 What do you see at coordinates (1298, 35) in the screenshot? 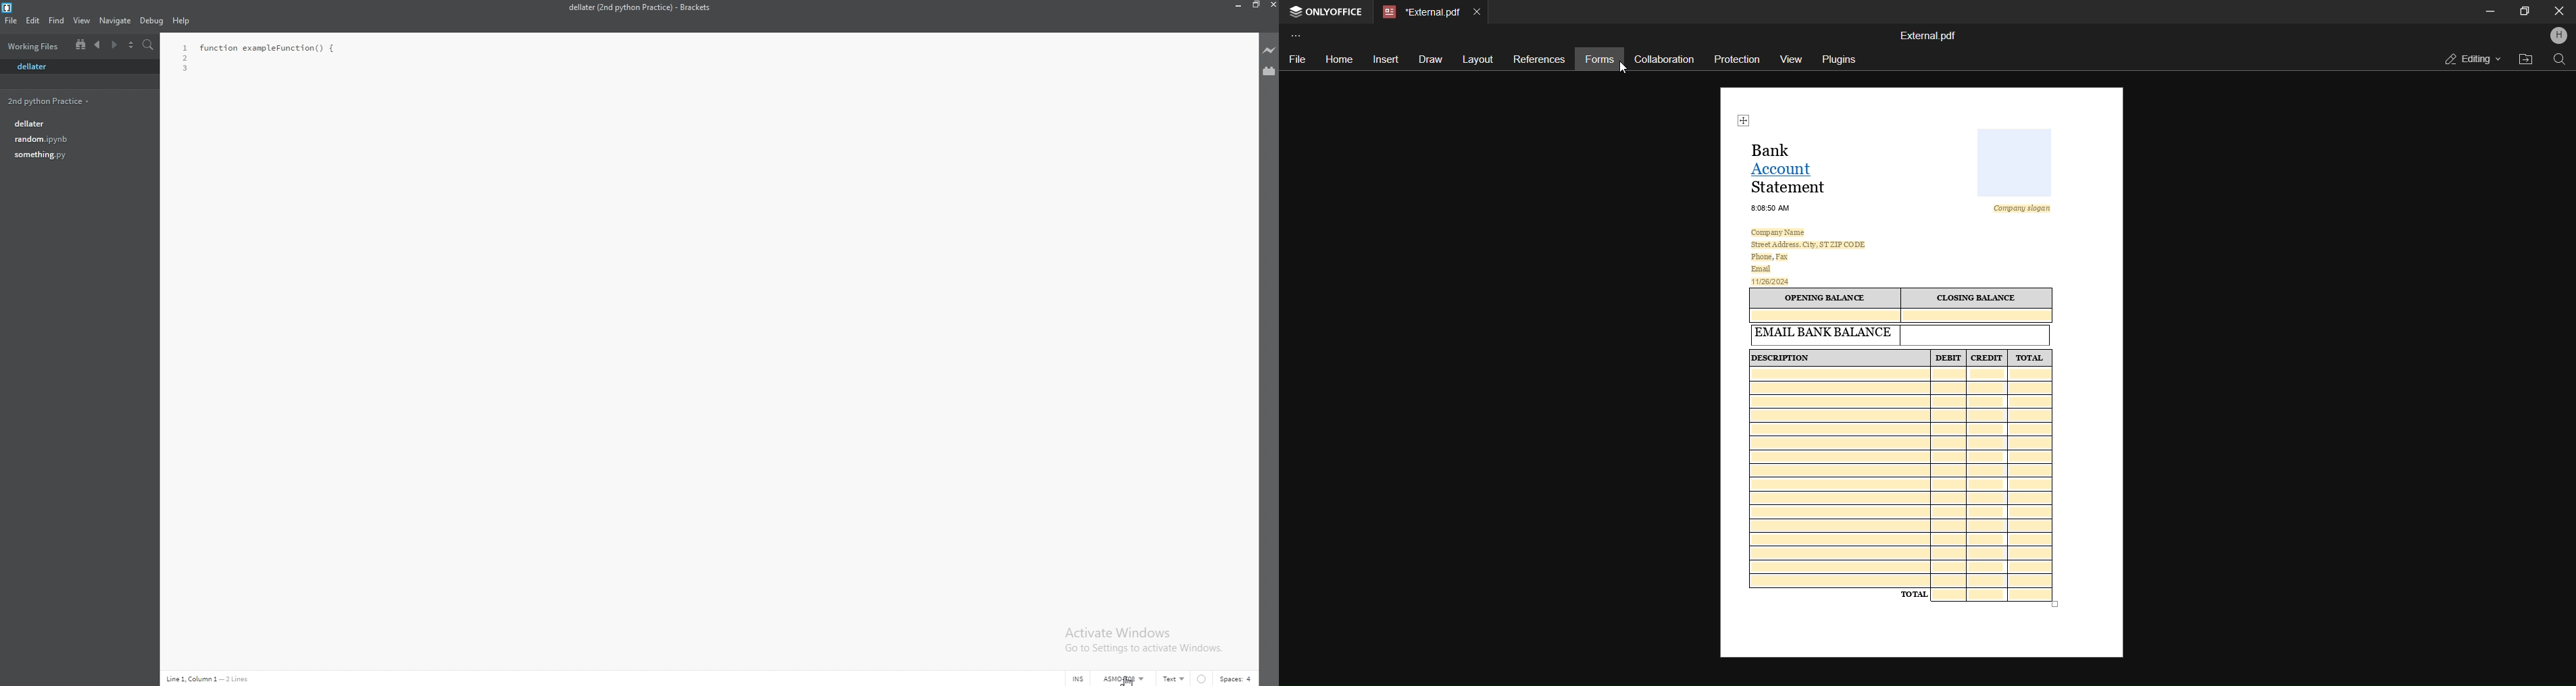
I see `customize toolbar` at bounding box center [1298, 35].